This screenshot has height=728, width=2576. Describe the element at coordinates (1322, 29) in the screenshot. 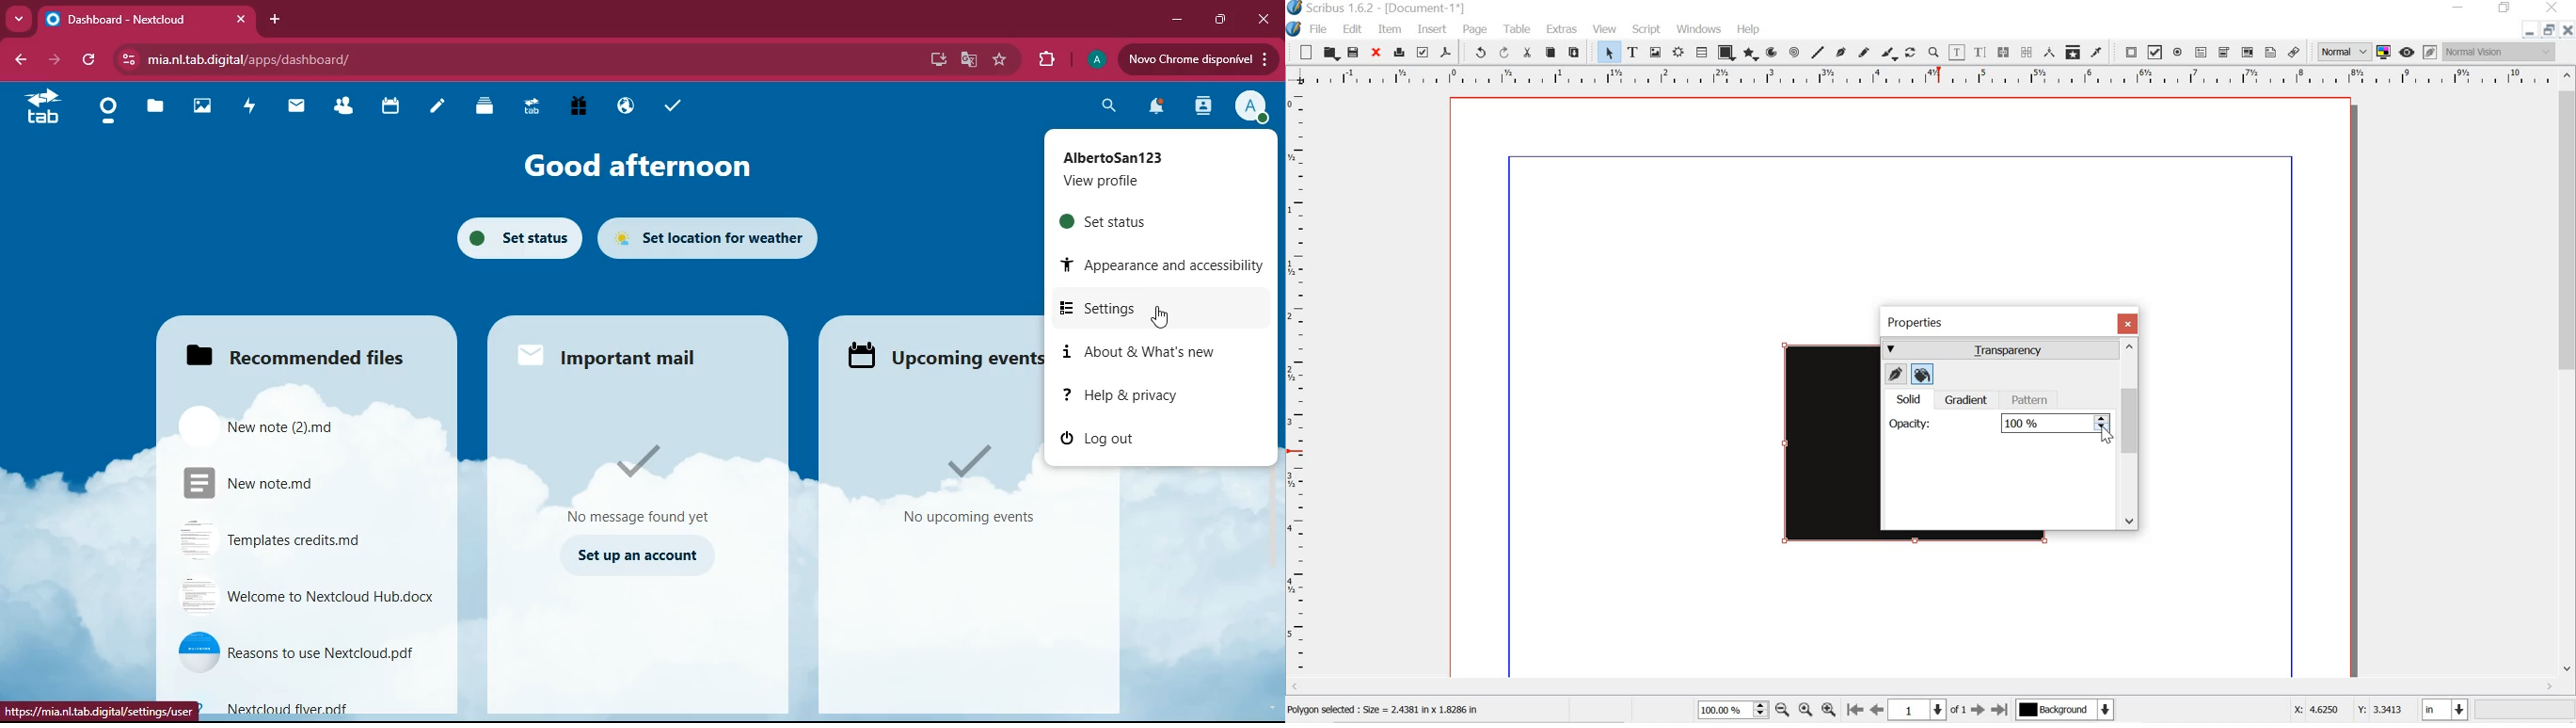

I see `file` at that location.